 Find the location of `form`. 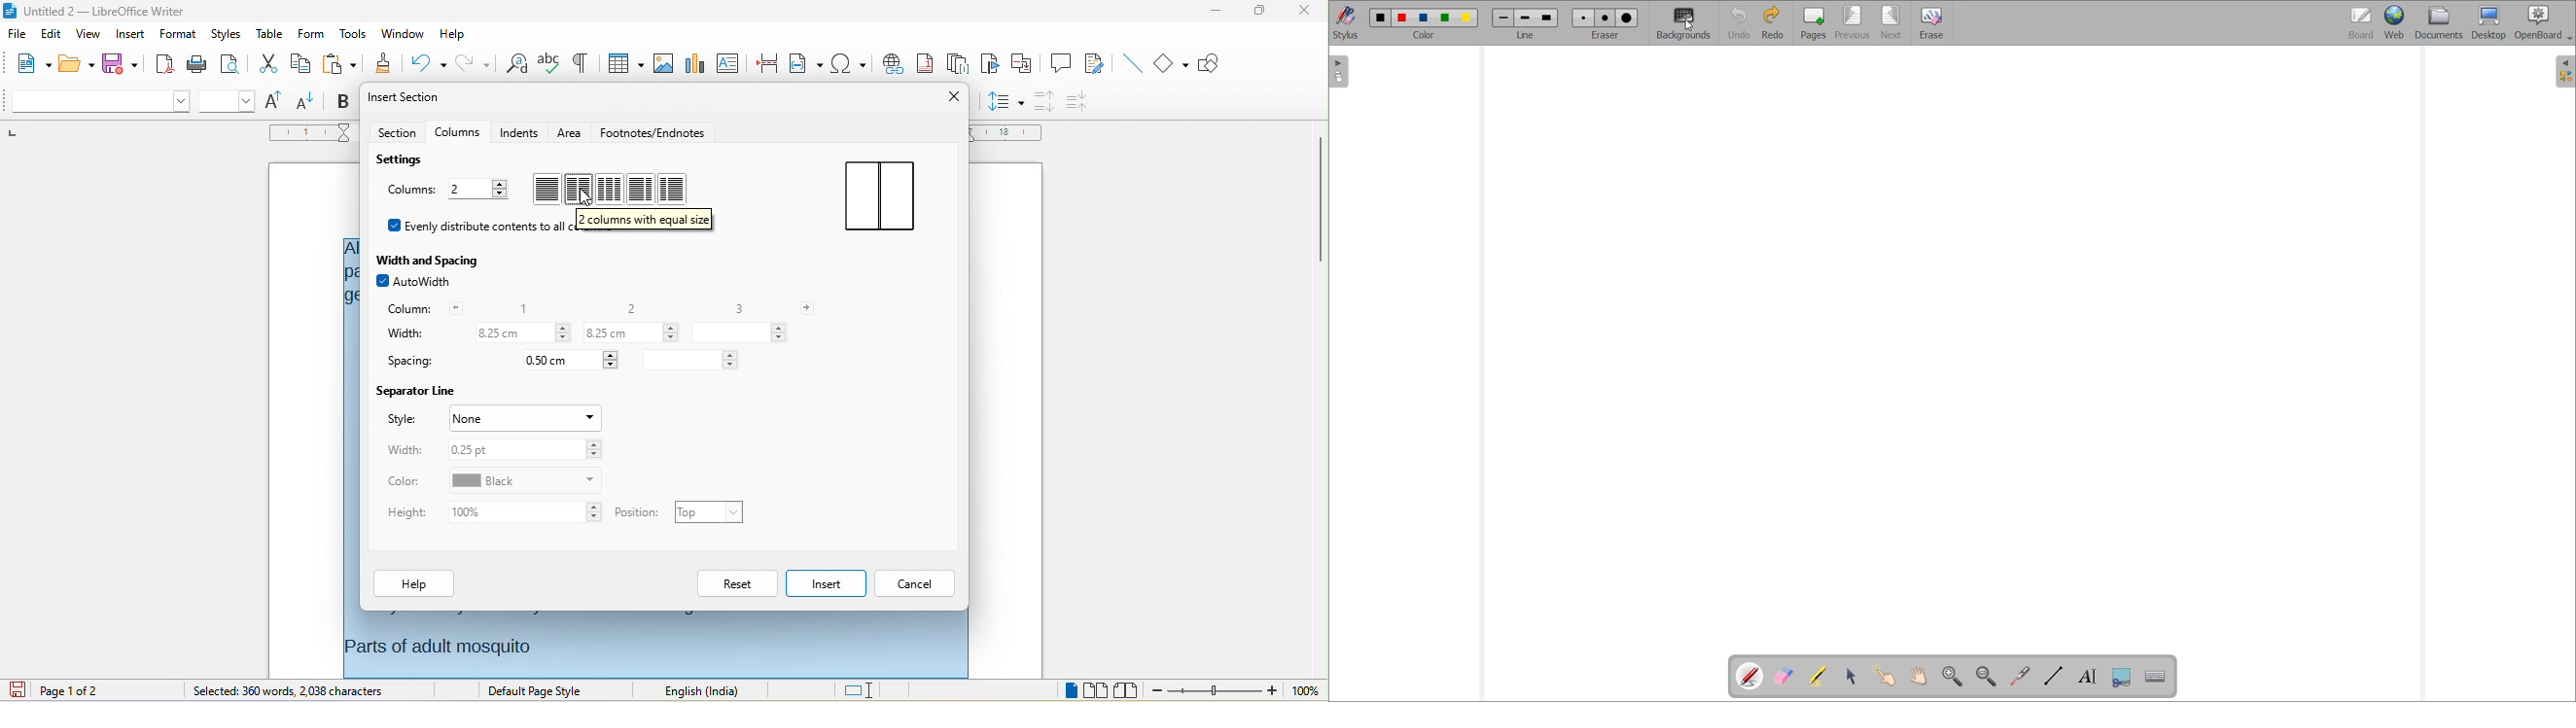

form is located at coordinates (309, 32).